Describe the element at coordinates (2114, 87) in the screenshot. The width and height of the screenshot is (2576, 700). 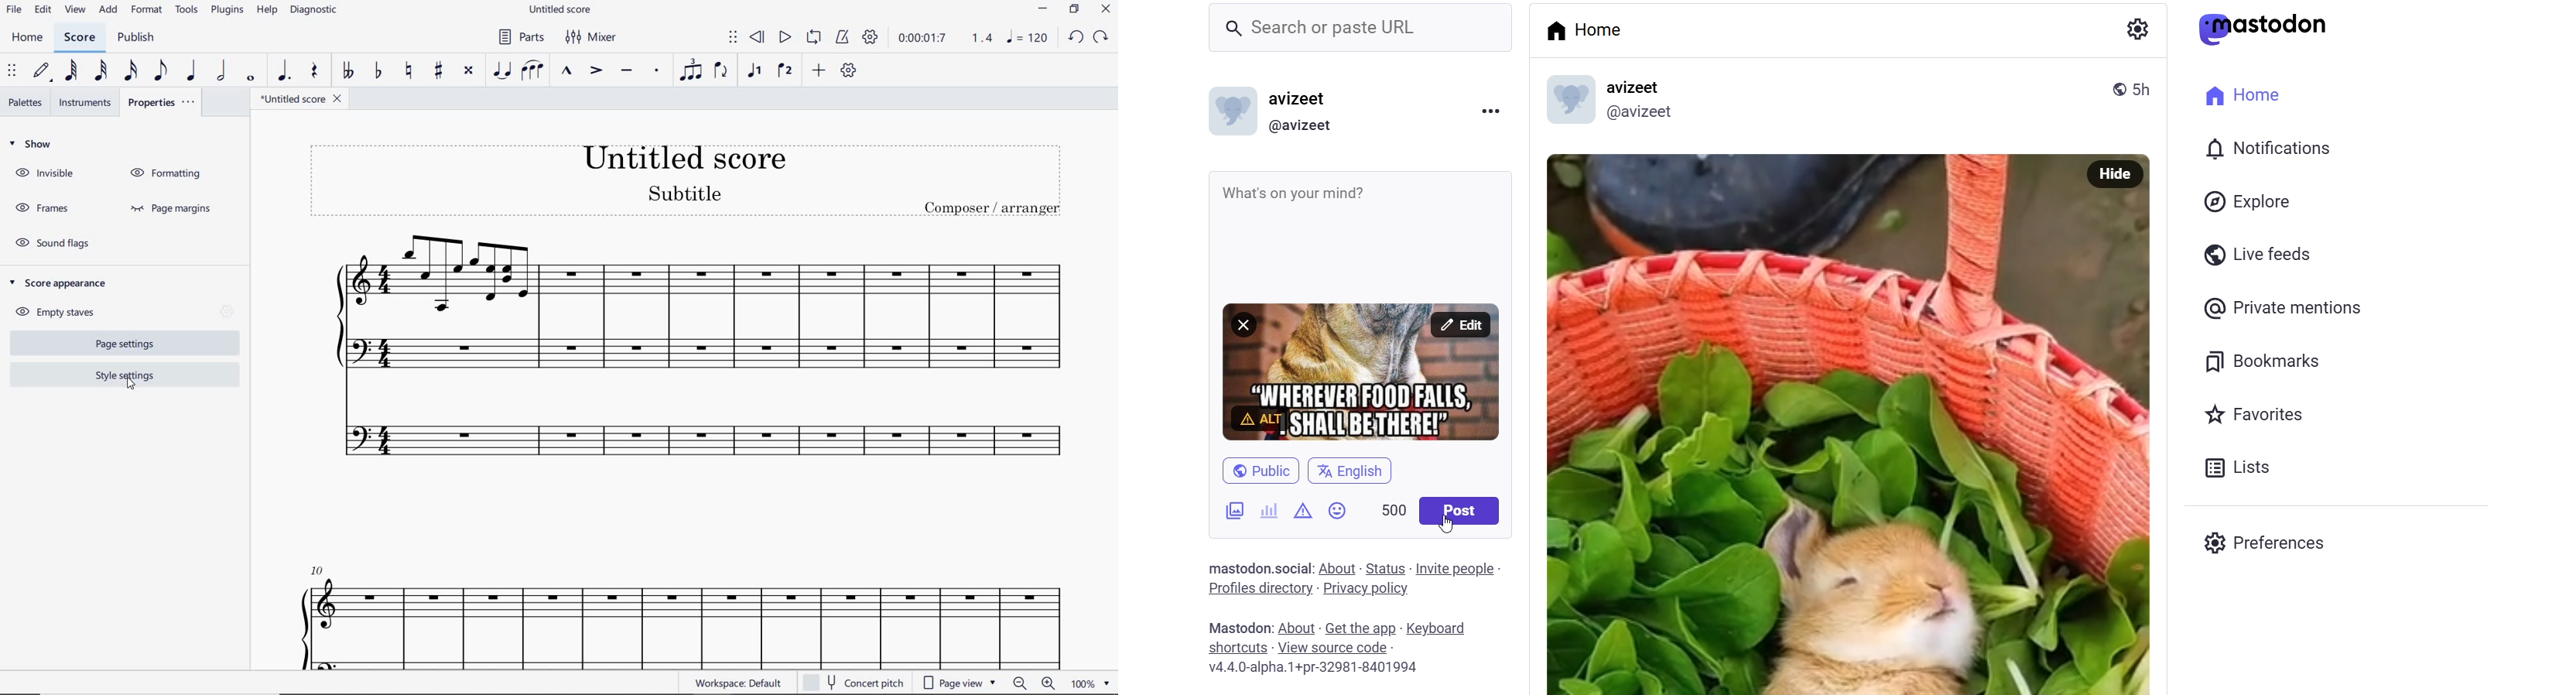
I see `public` at that location.